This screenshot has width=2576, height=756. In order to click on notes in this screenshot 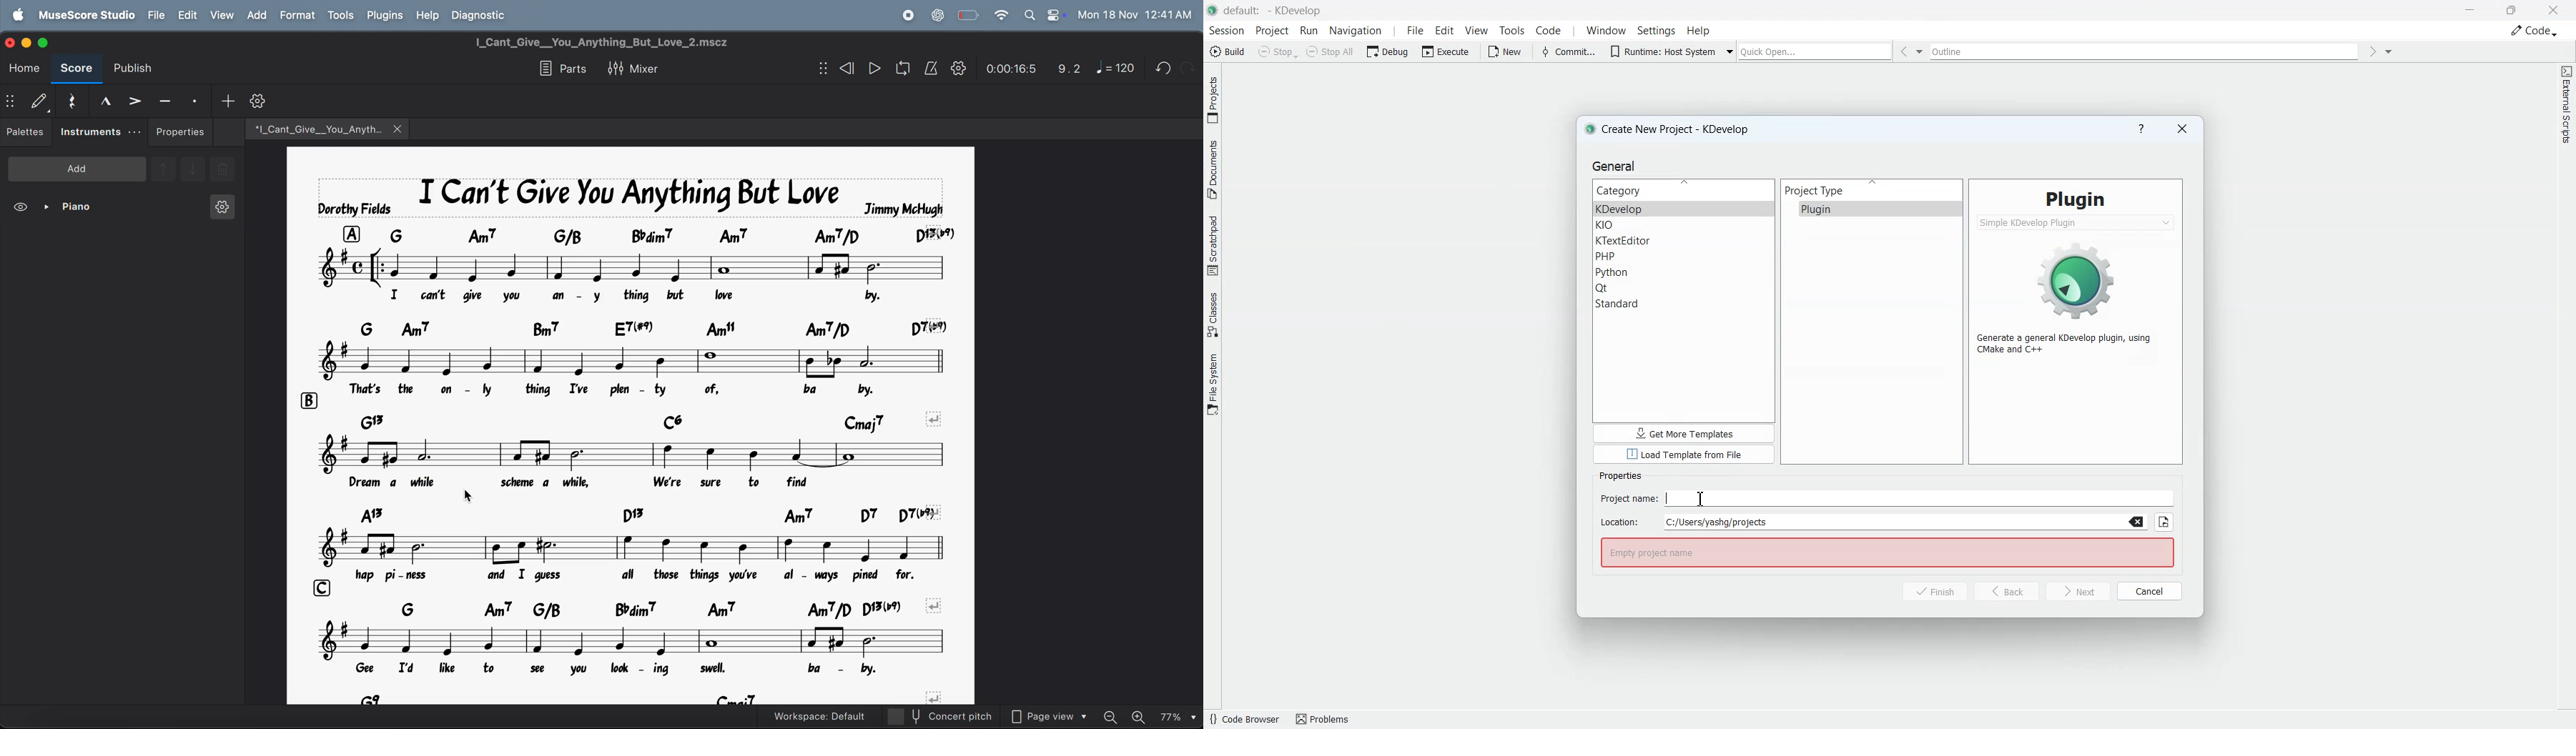, I will do `click(620, 360)`.